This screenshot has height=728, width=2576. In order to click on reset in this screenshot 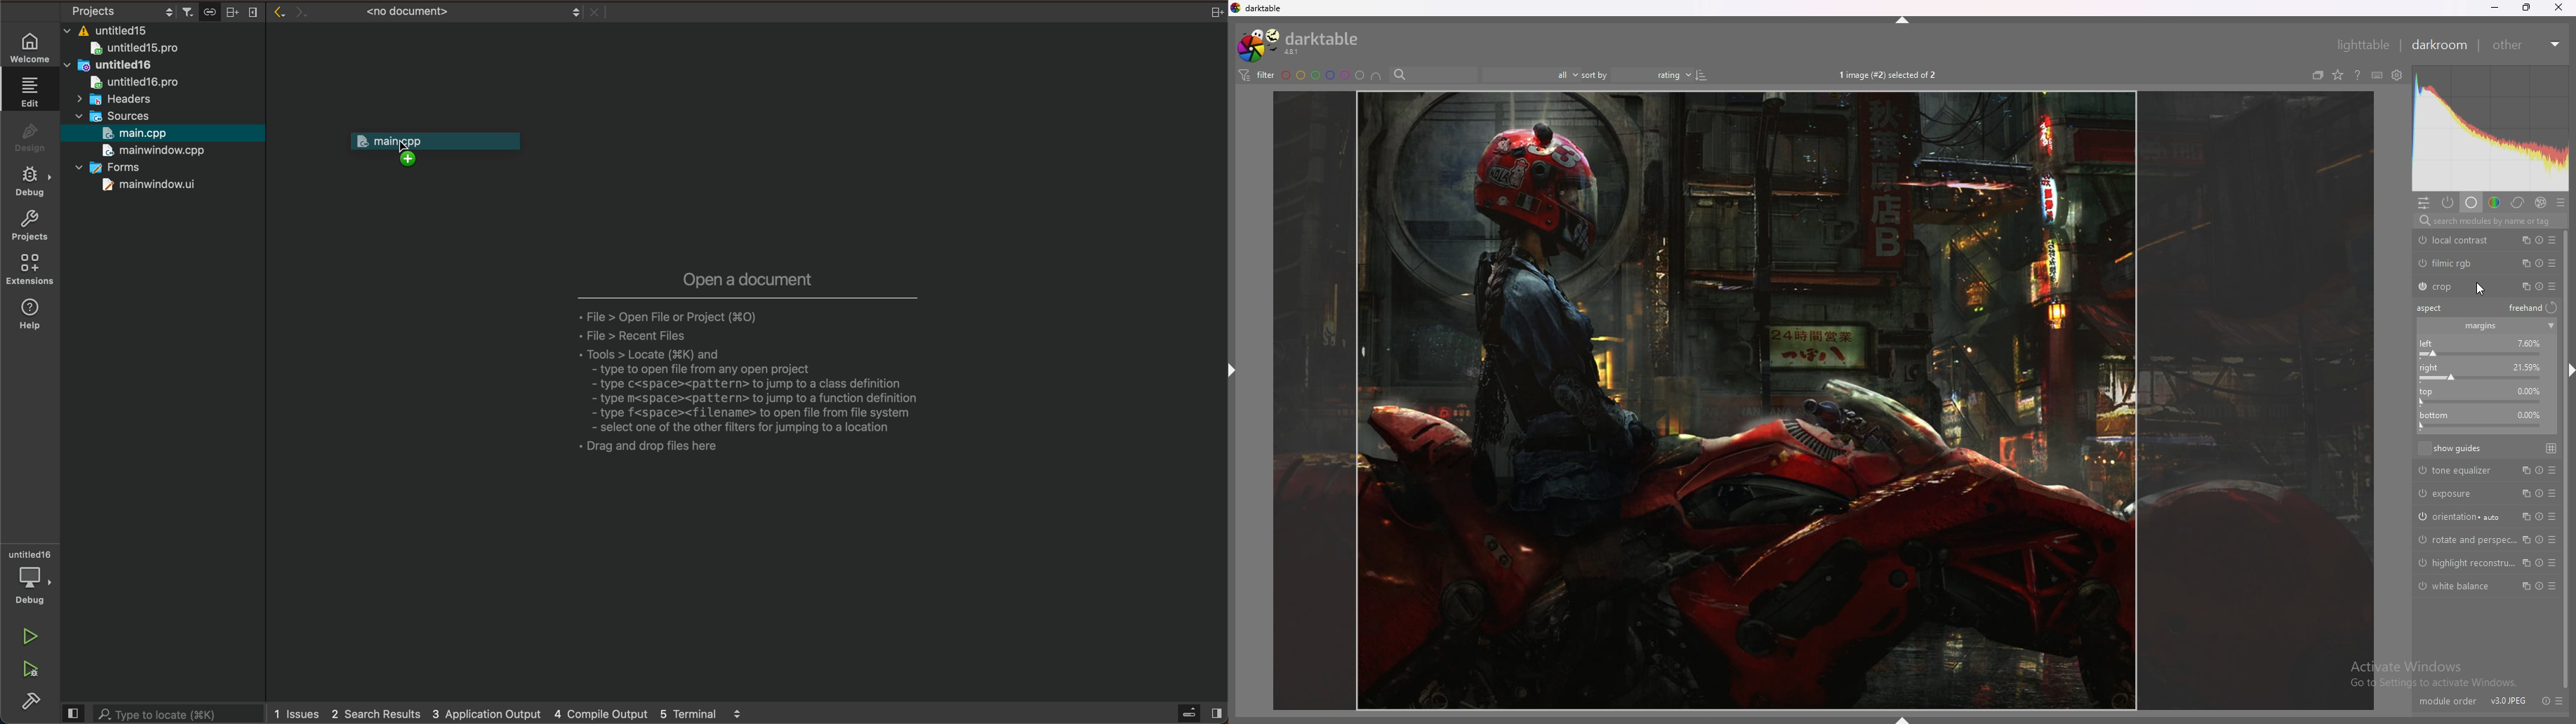, I will do `click(2538, 539)`.